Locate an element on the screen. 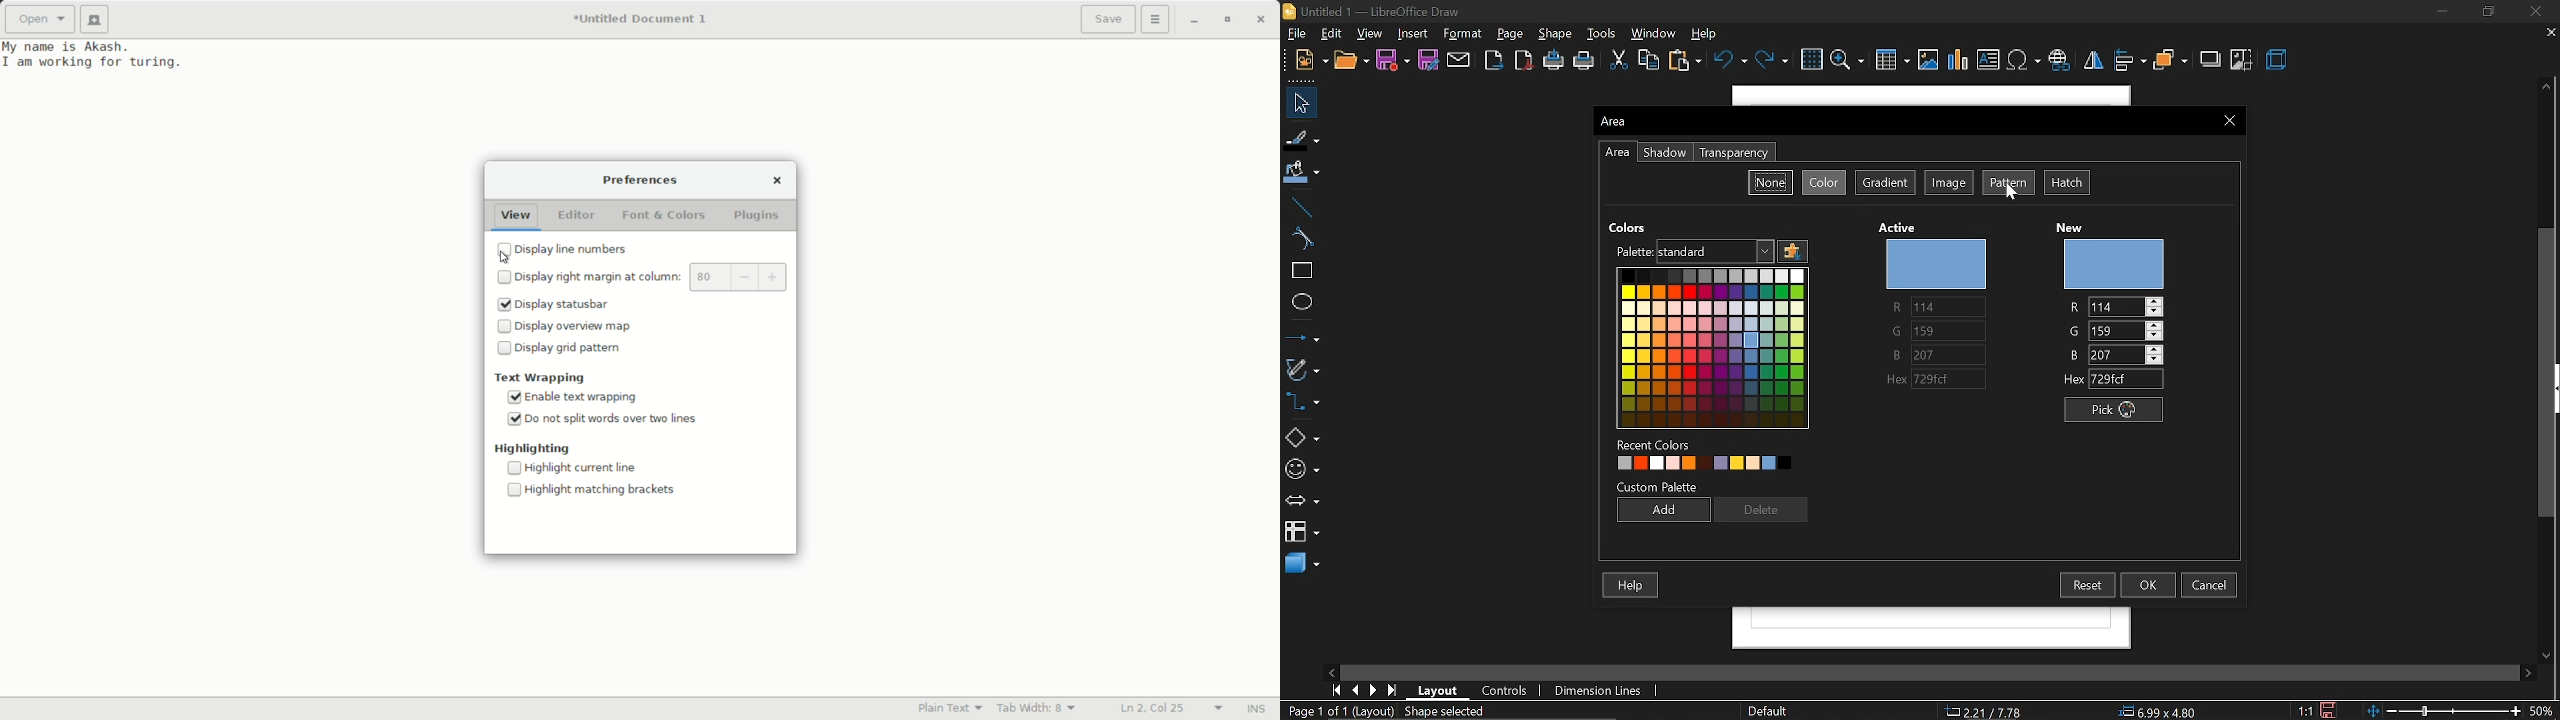 This screenshot has width=2576, height=728. 207 is located at coordinates (2125, 354).